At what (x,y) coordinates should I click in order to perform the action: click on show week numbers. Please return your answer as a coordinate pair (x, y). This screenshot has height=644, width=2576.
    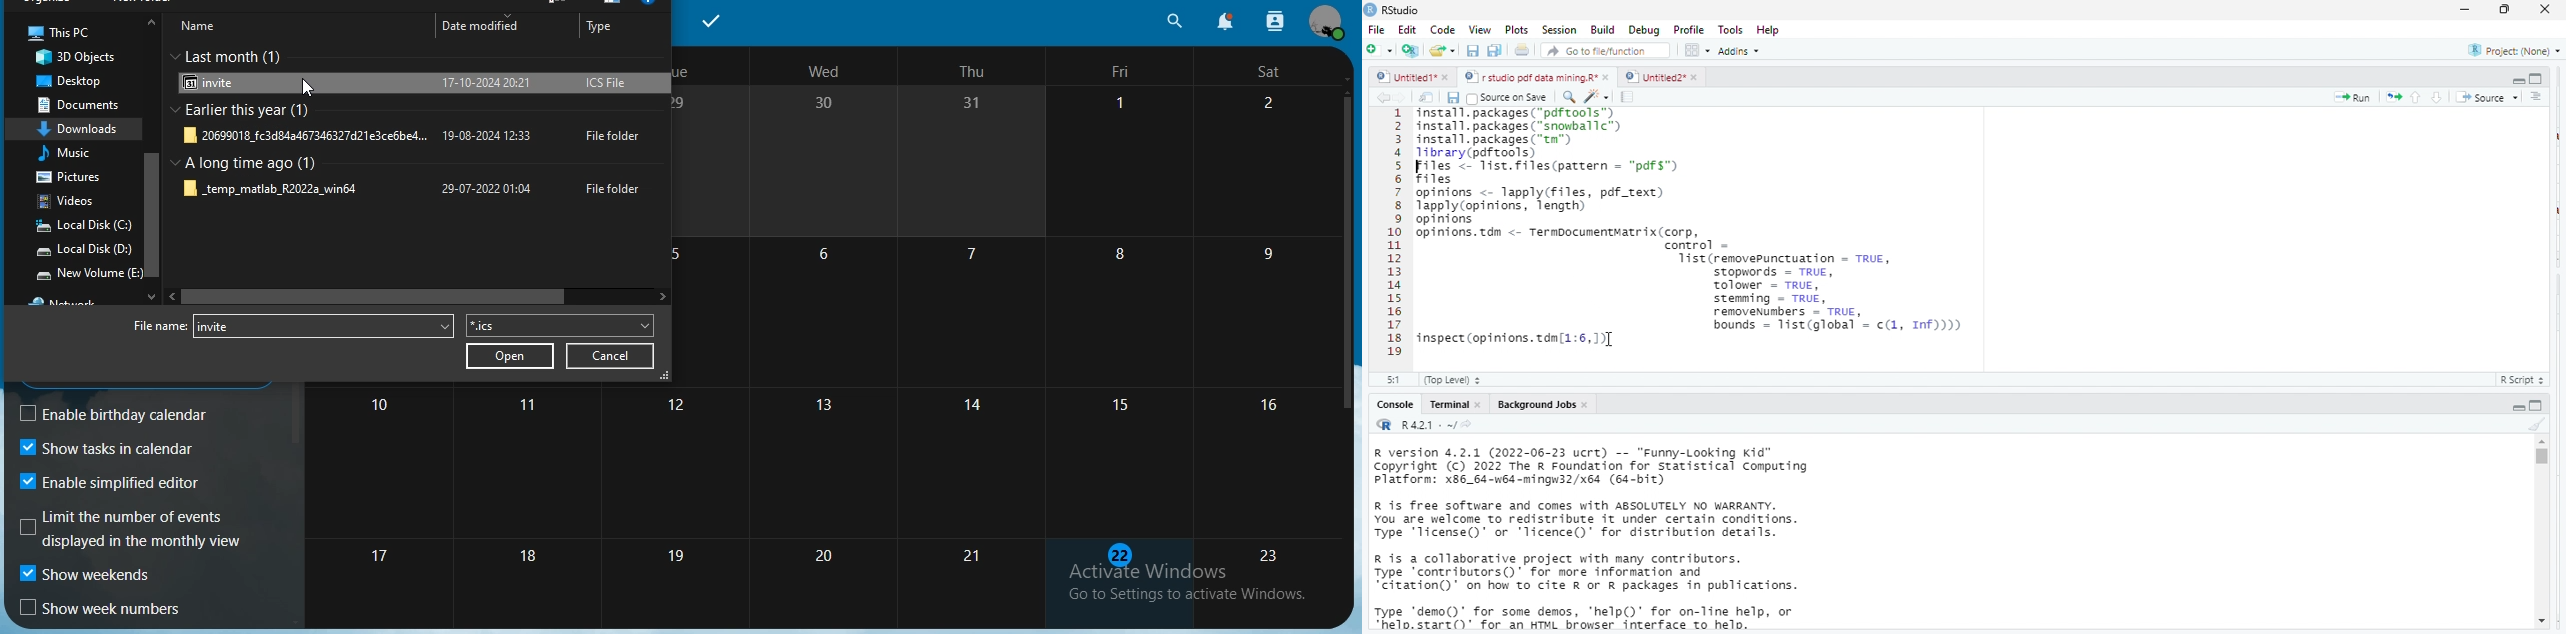
    Looking at the image, I should click on (103, 609).